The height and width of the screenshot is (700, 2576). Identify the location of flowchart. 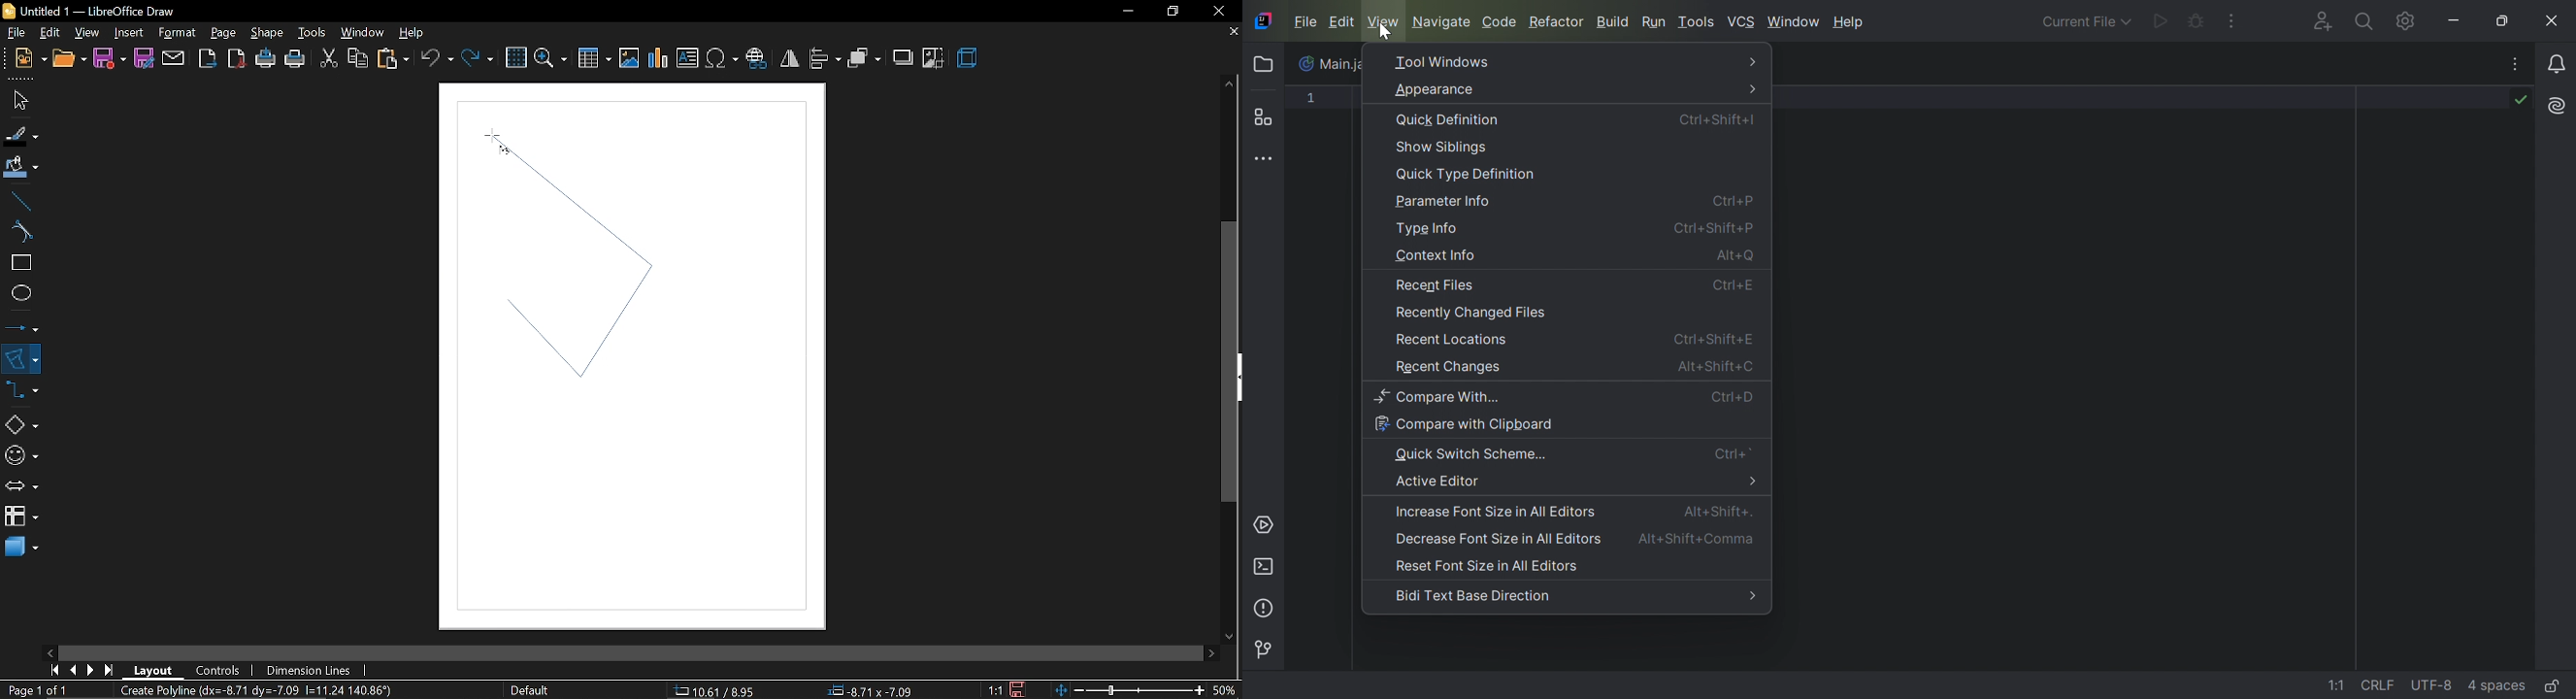
(20, 516).